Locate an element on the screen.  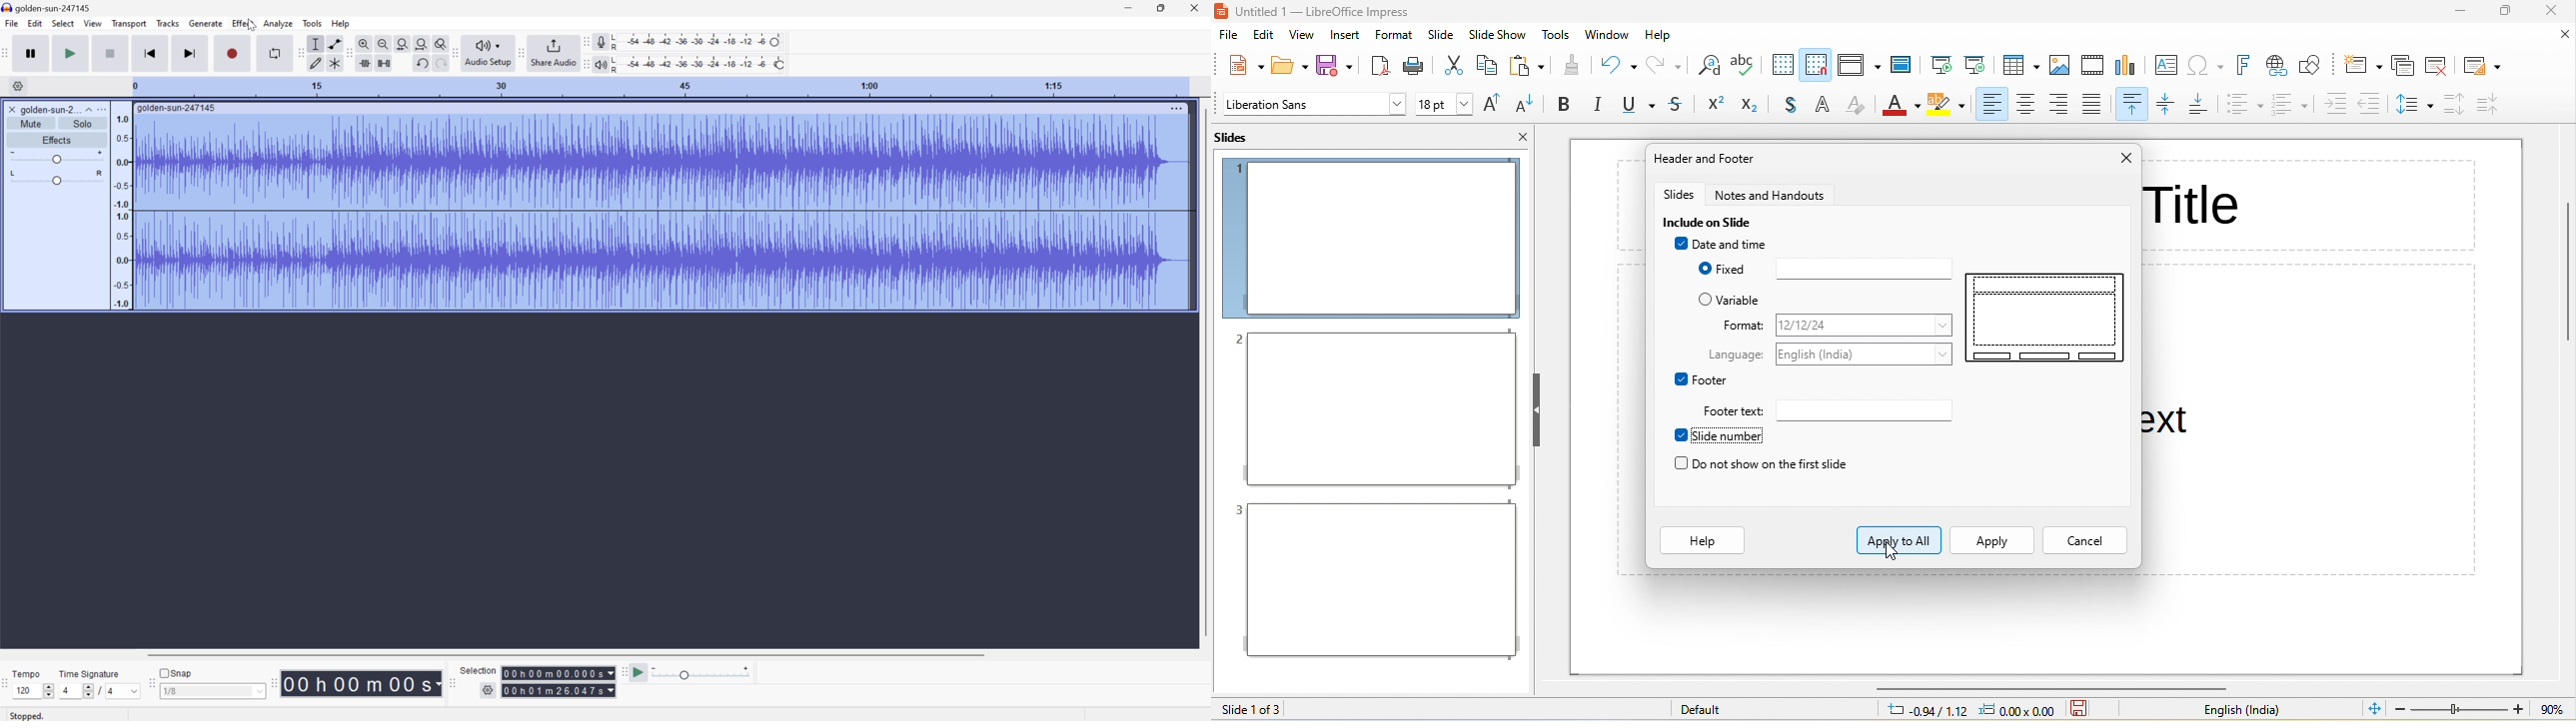
display view is located at coordinates (1859, 65).